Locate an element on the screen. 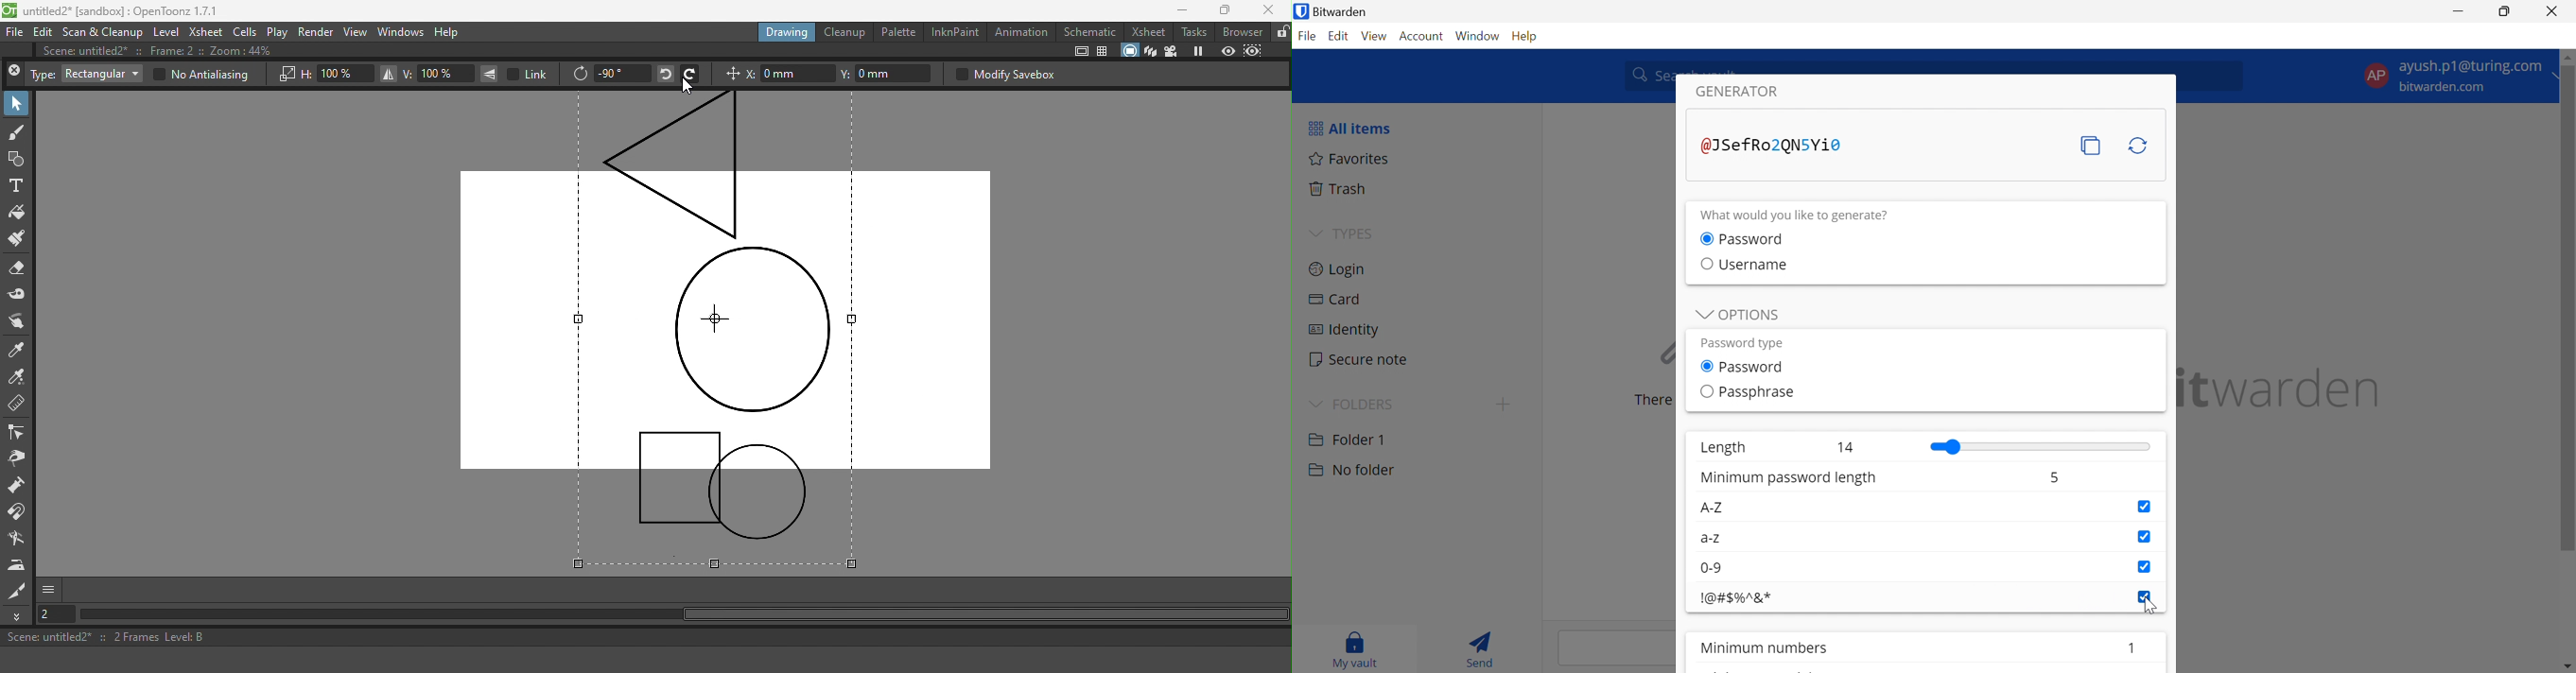 This screenshot has width=2576, height=700. Ruler tool is located at coordinates (17, 405).